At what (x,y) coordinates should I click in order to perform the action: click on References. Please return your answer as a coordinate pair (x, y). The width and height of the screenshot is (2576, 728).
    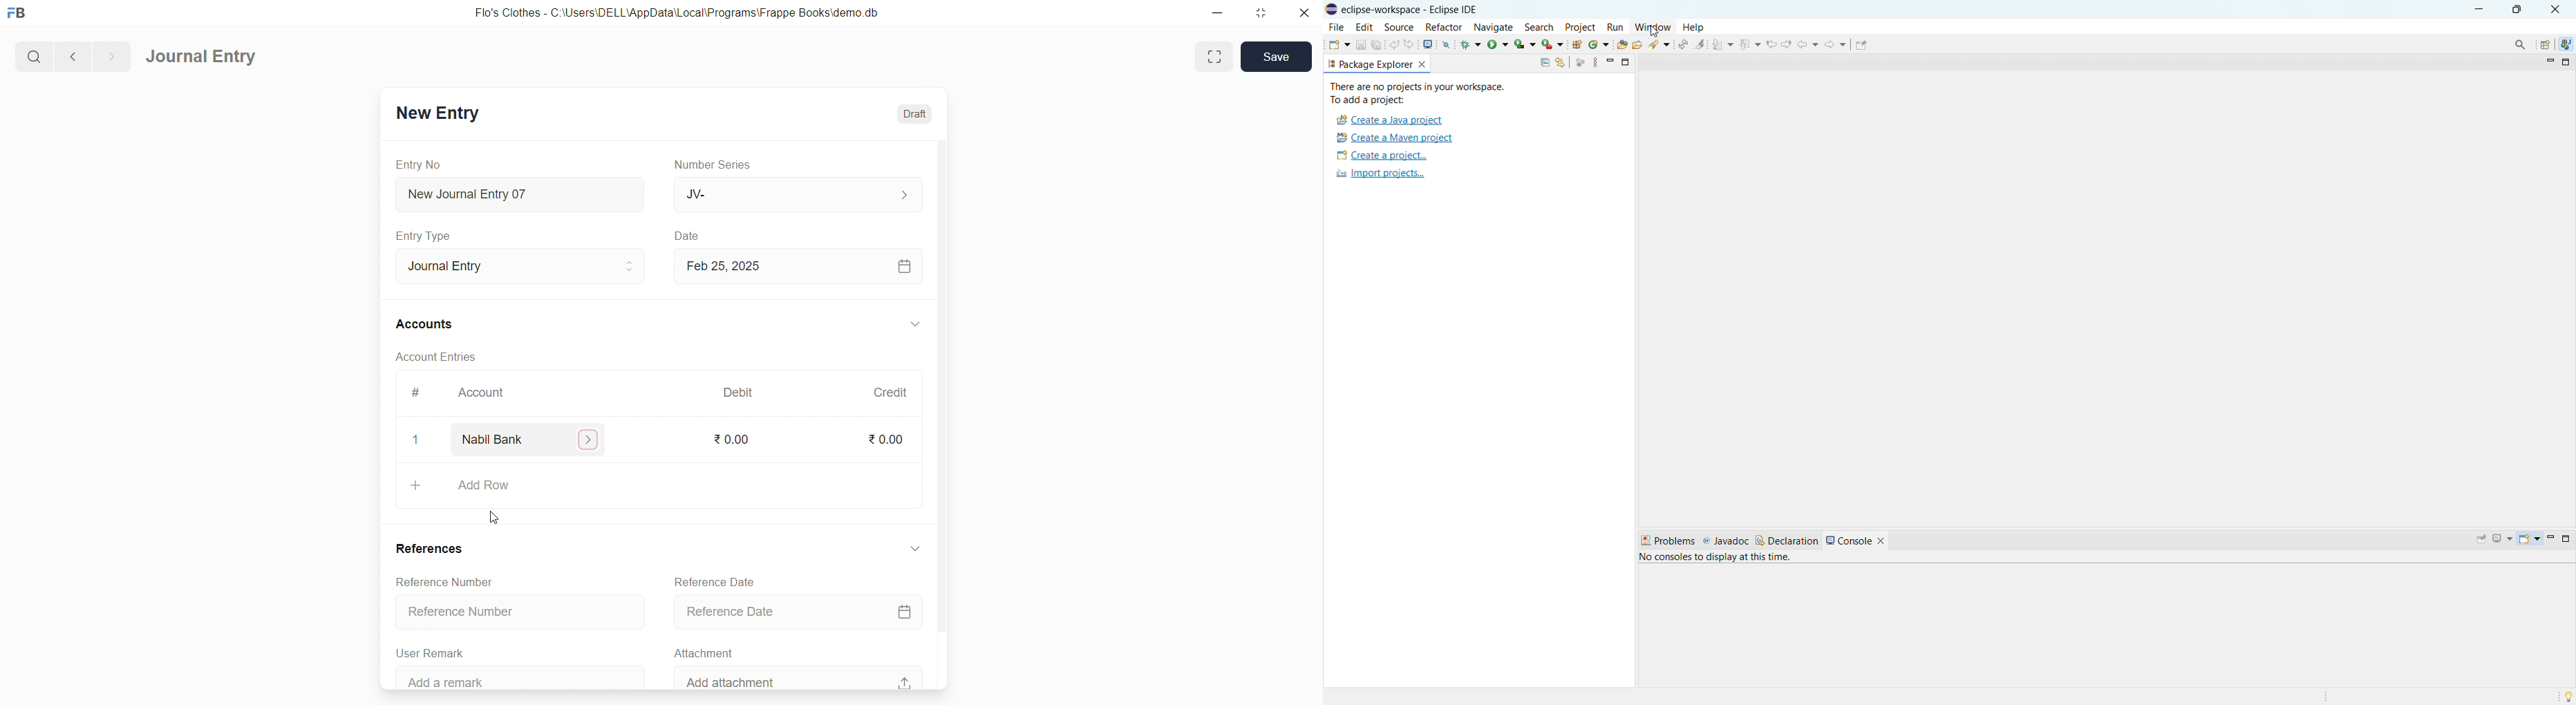
    Looking at the image, I should click on (433, 548).